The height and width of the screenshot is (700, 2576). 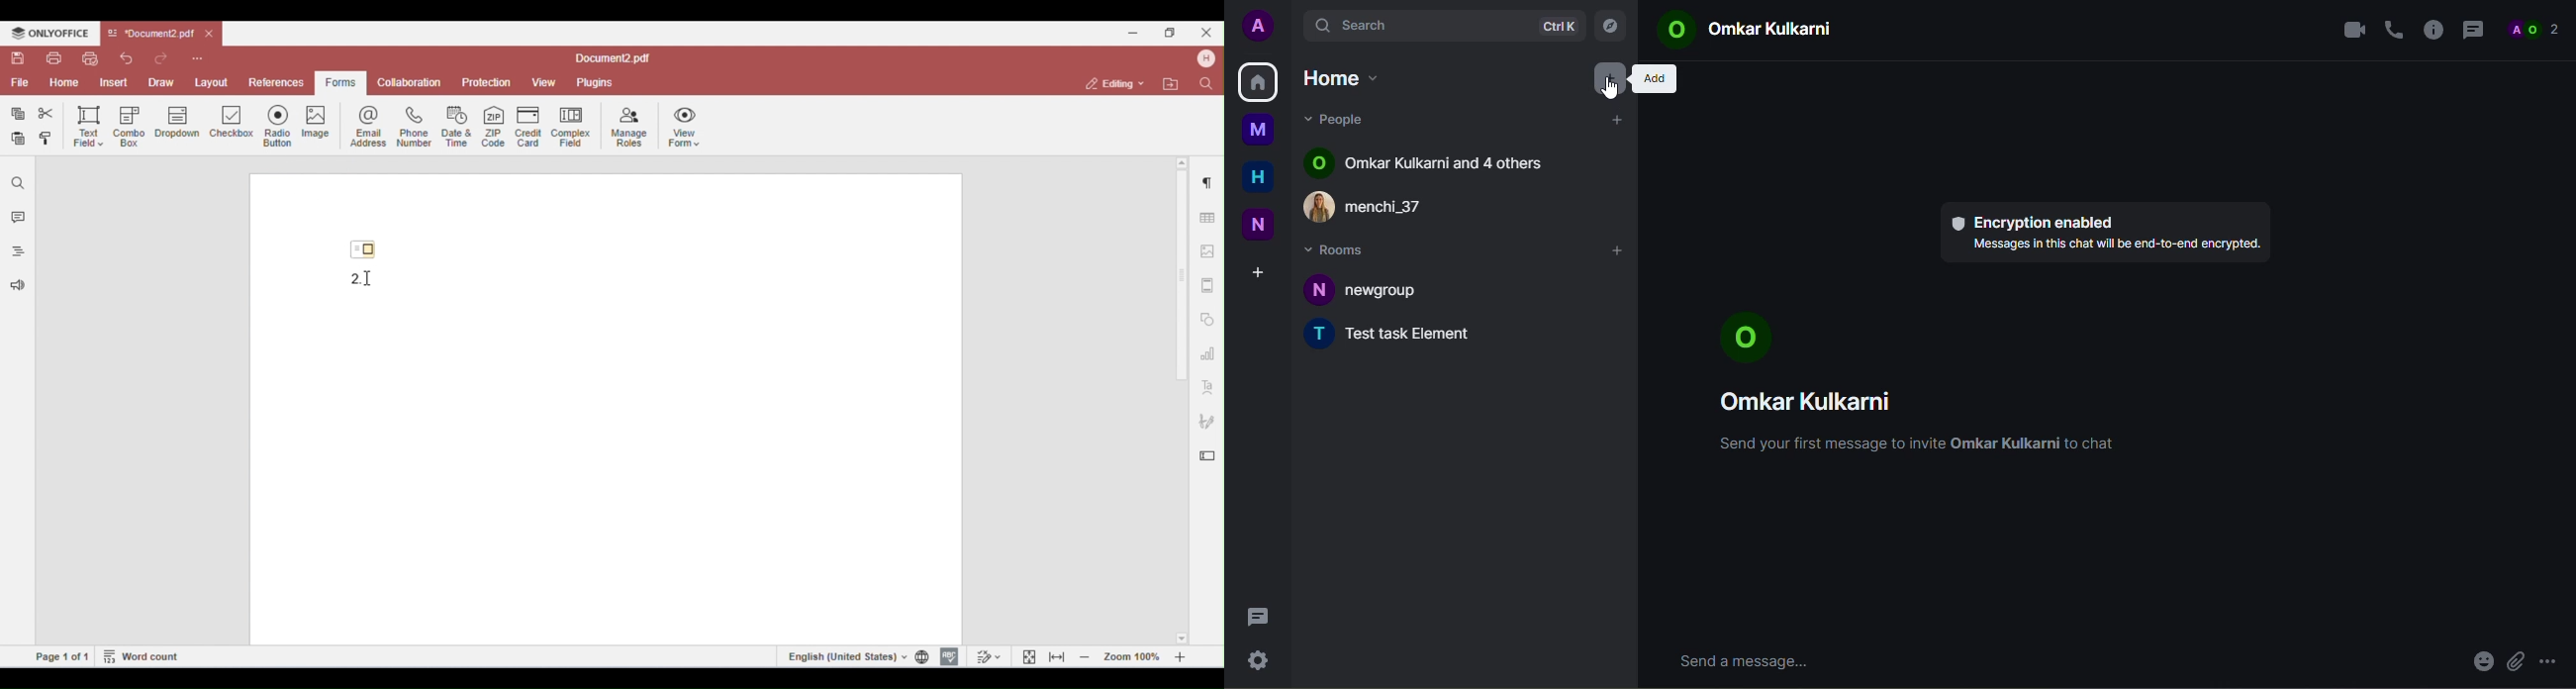 What do you see at coordinates (2472, 30) in the screenshot?
I see `threads` at bounding box center [2472, 30].